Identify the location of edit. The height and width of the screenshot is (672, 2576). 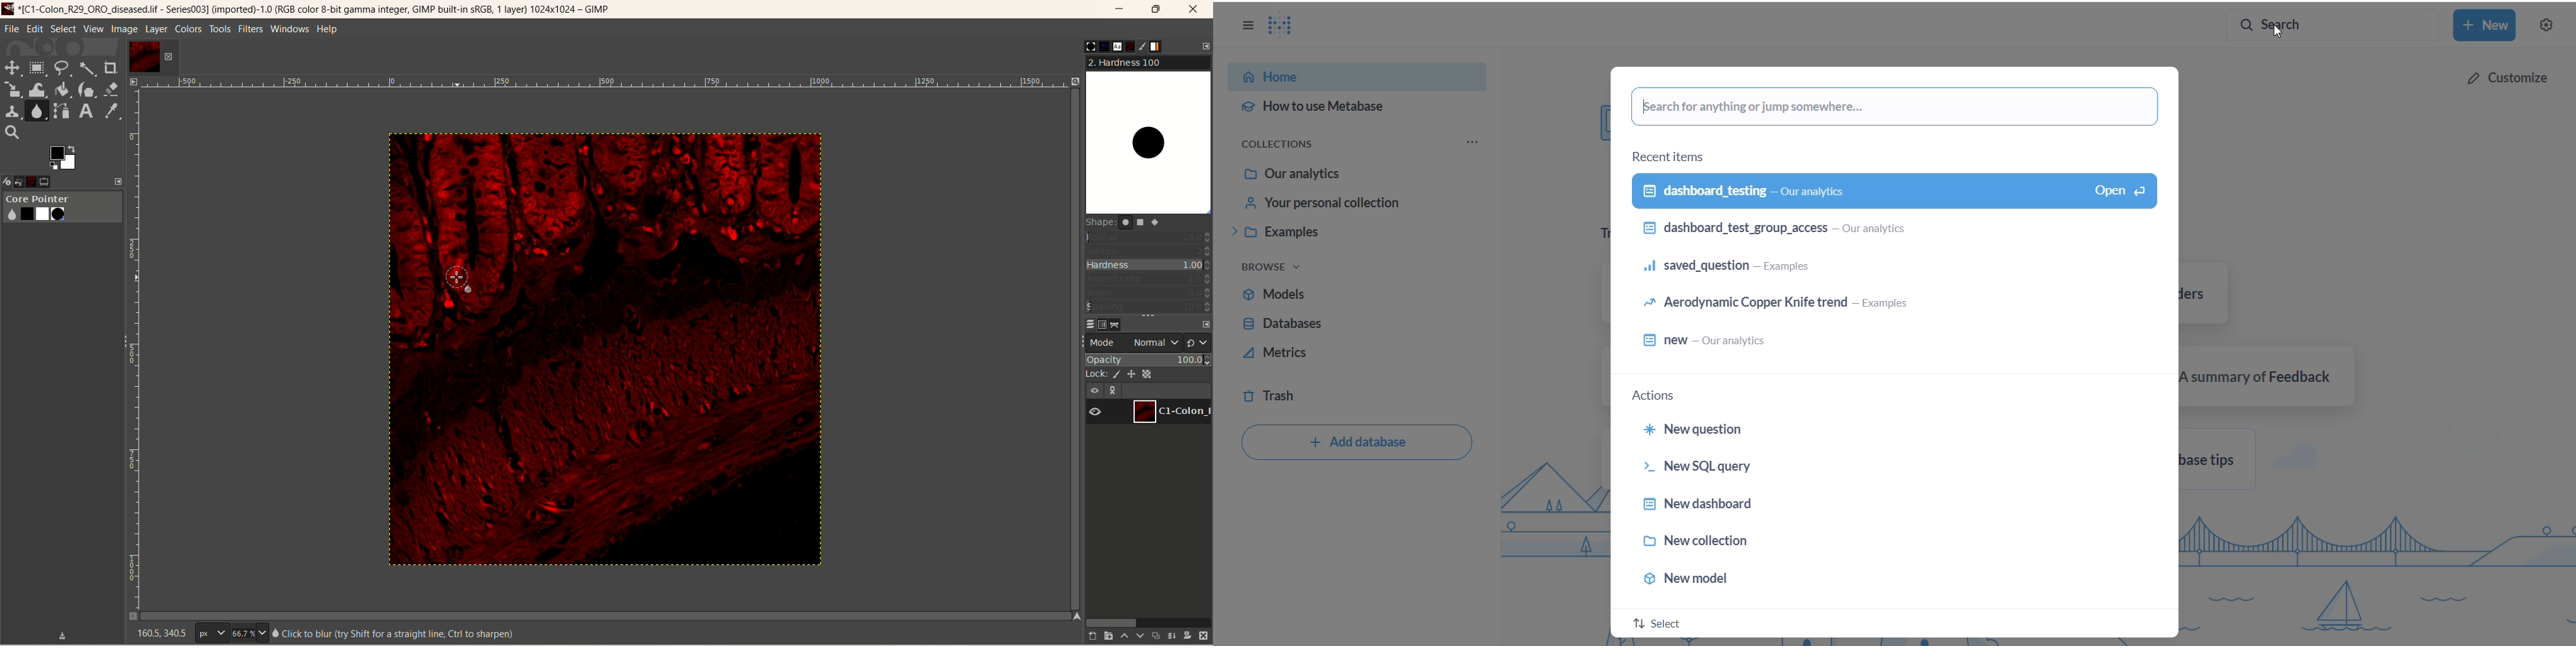
(35, 28).